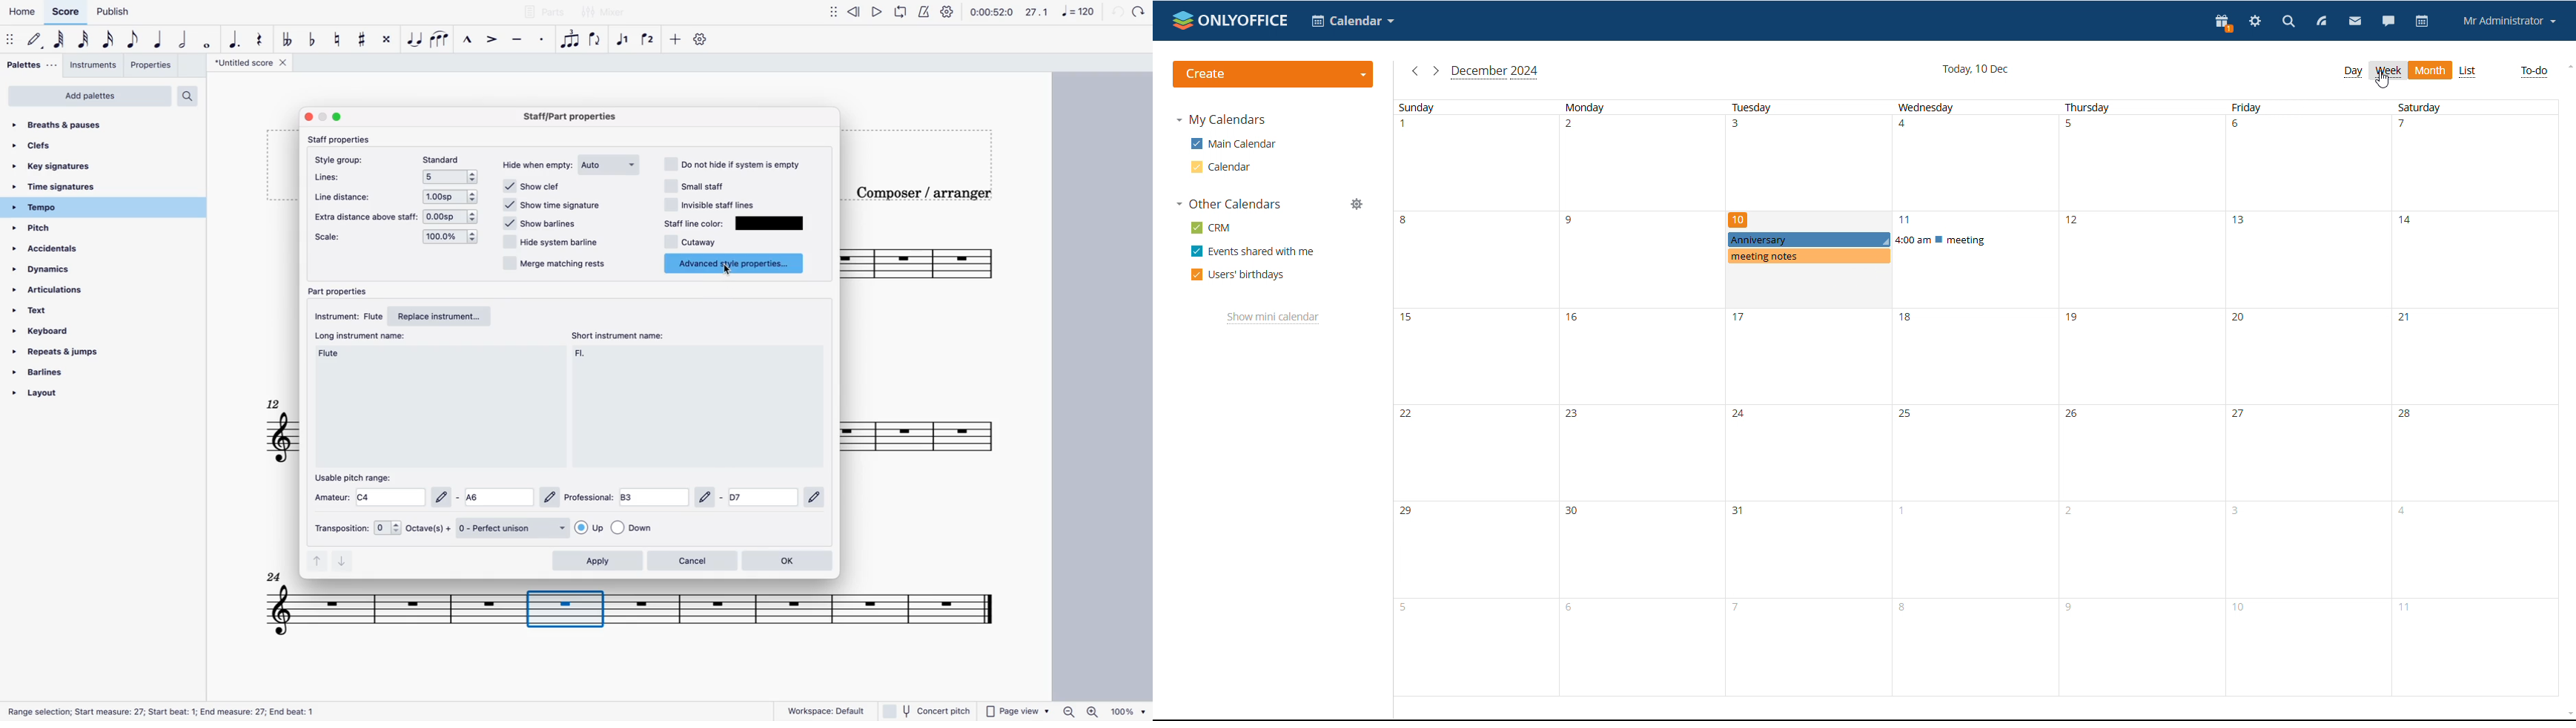 Image resolution: width=2576 pixels, height=728 pixels. I want to click on layout, so click(94, 393).